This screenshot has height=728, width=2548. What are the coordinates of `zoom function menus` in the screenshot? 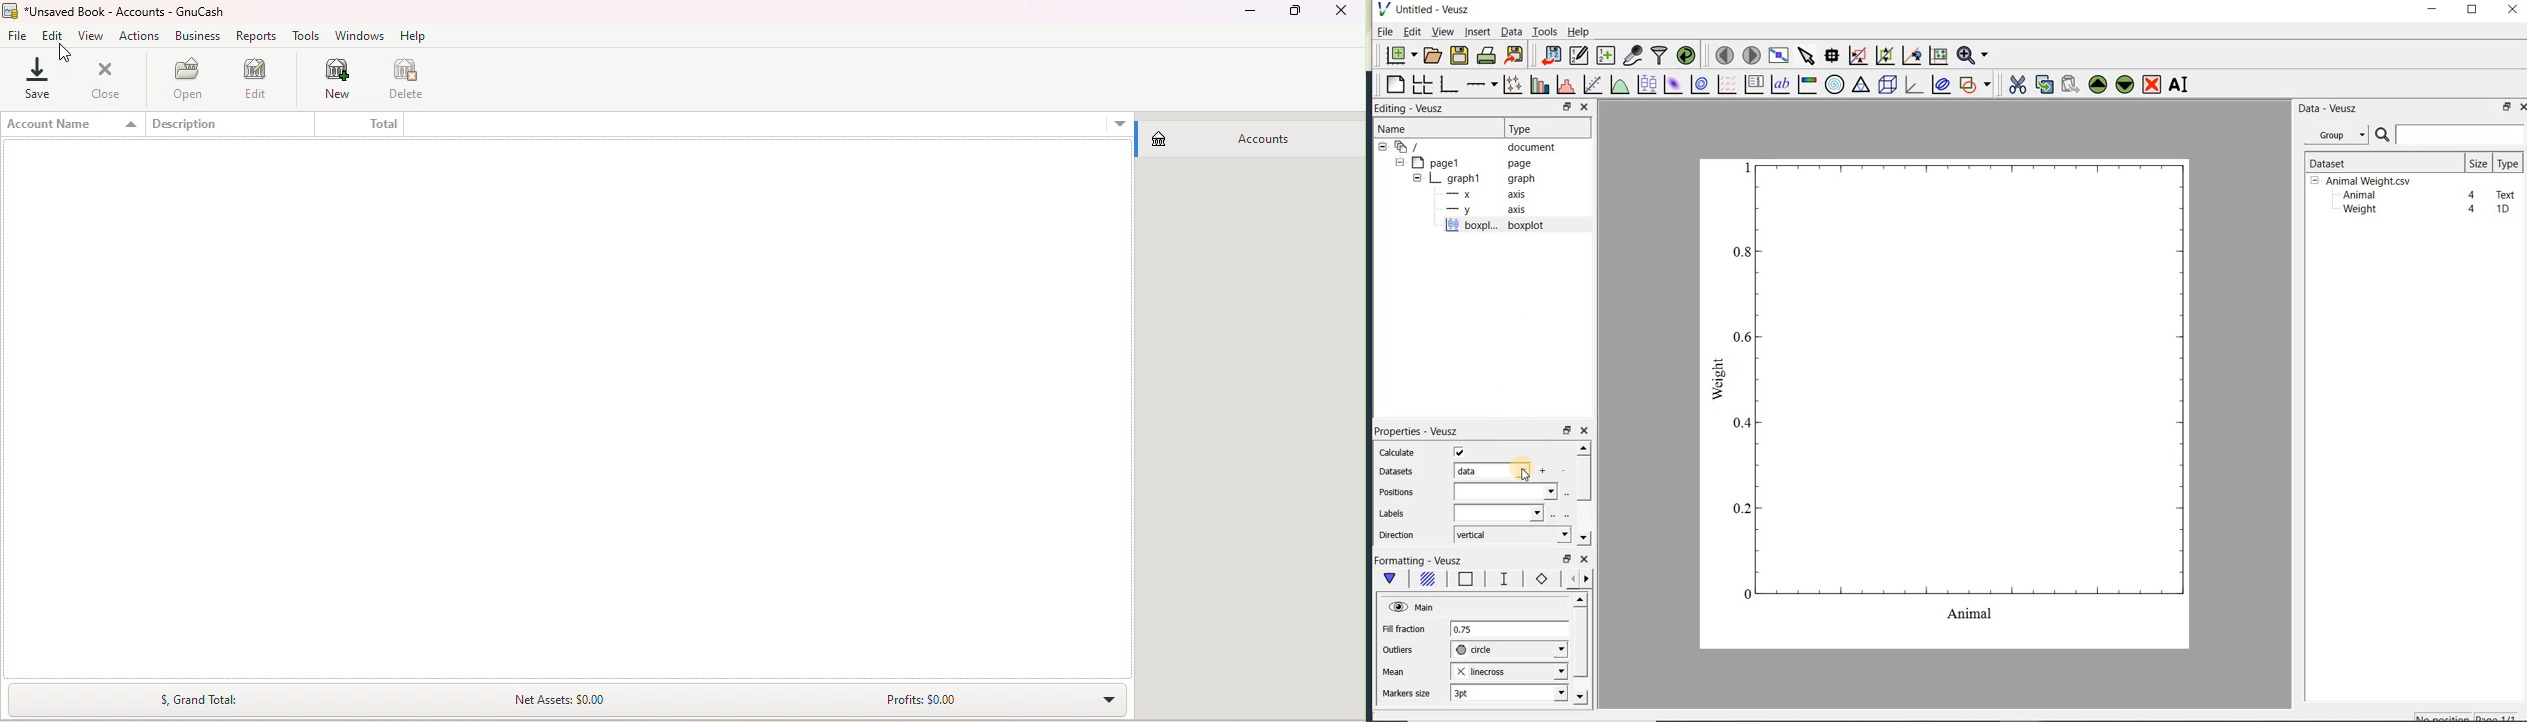 It's located at (1973, 55).